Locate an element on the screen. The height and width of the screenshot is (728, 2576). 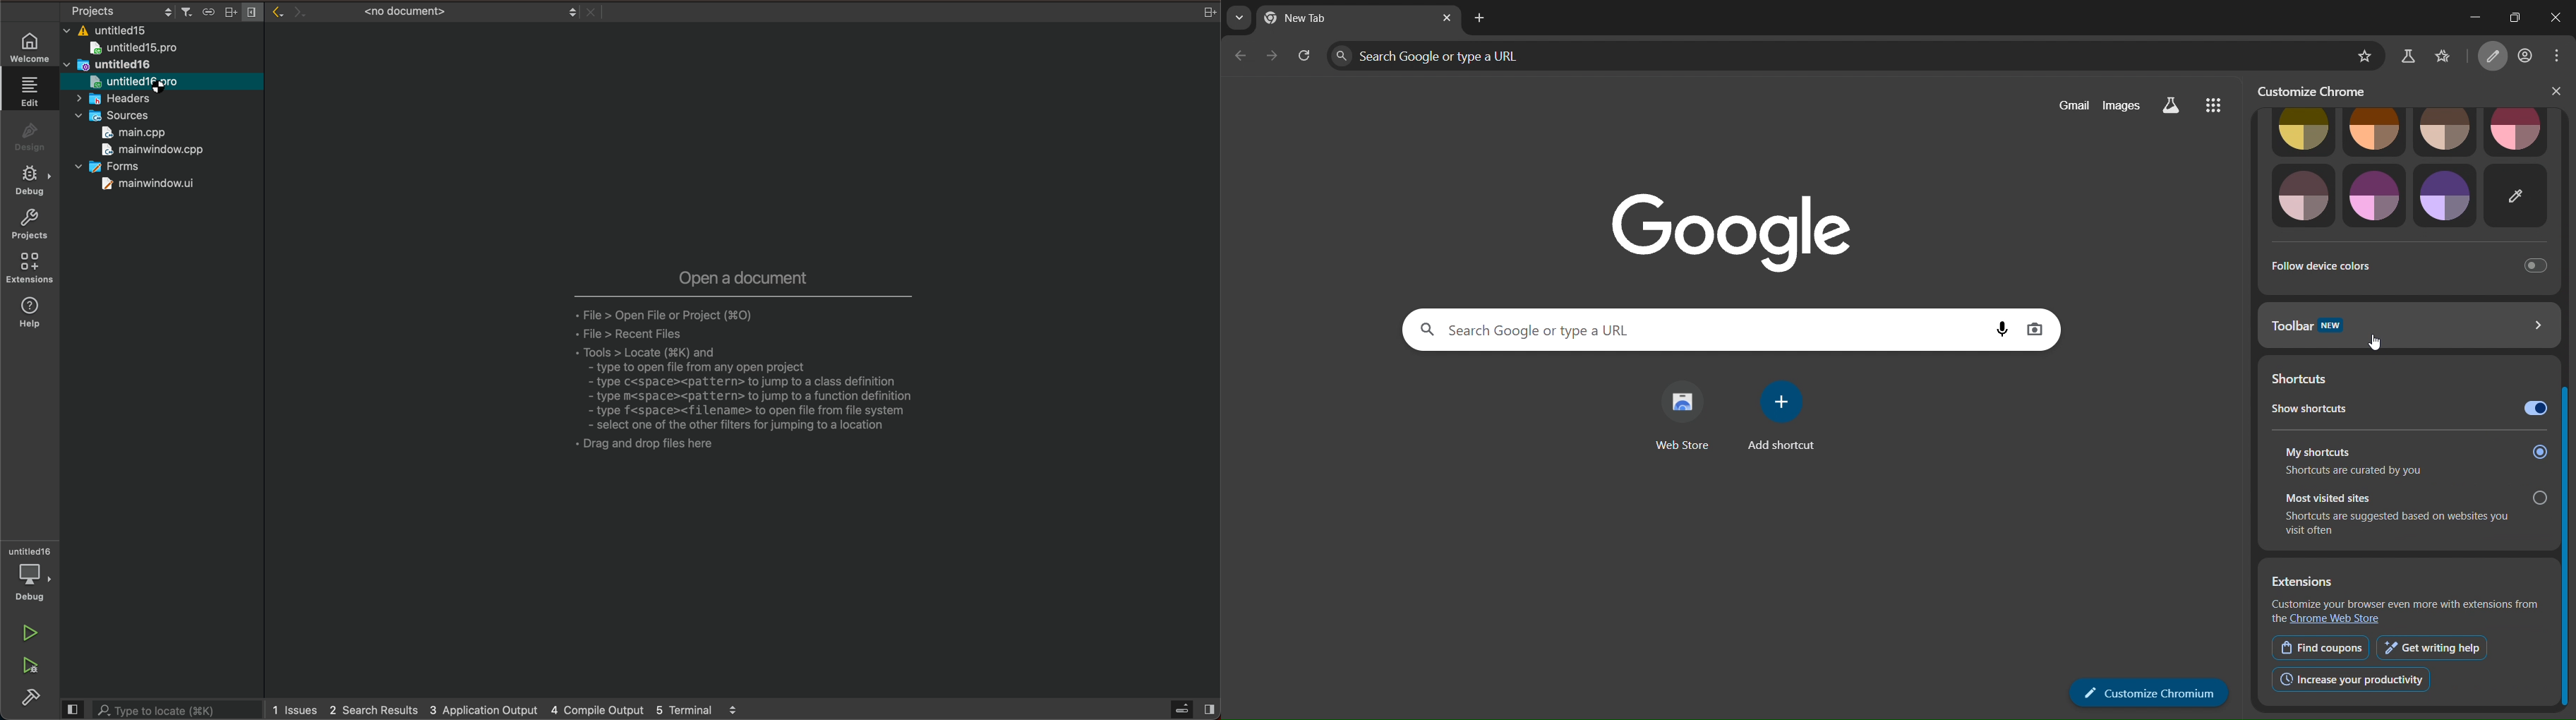
gmail is located at coordinates (2068, 104).